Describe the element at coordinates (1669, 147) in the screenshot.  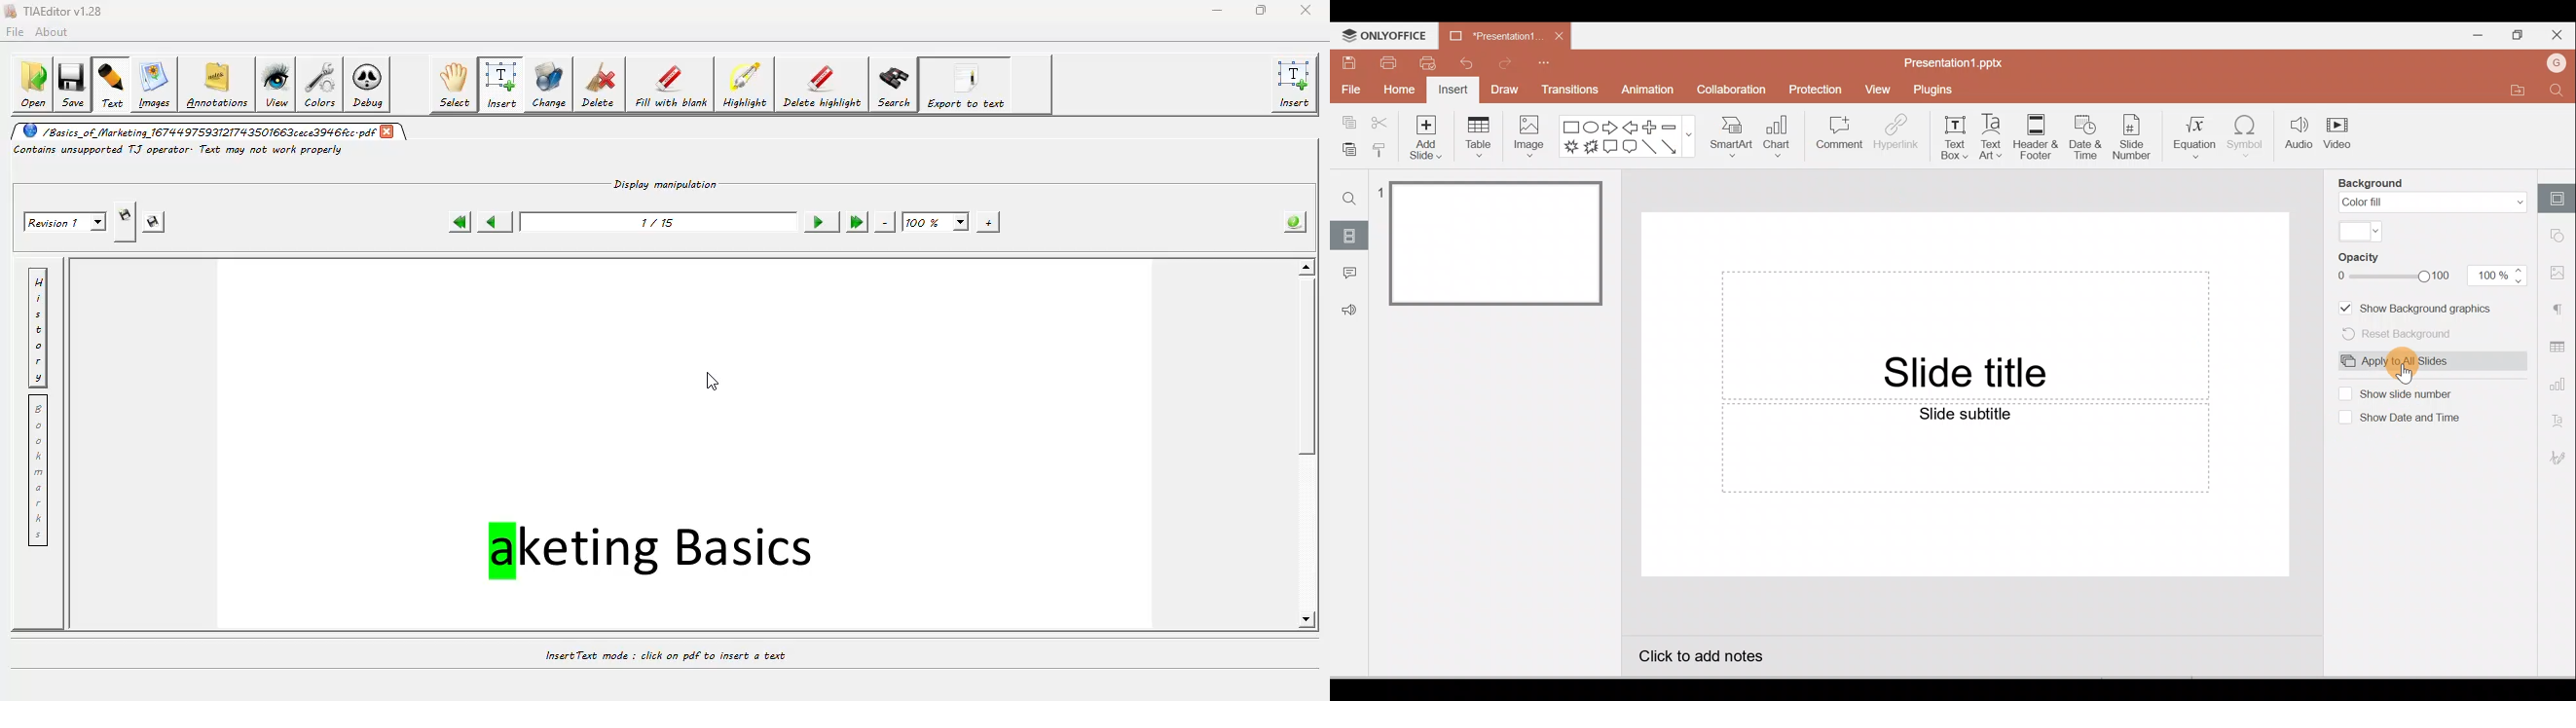
I see `Arrow` at that location.